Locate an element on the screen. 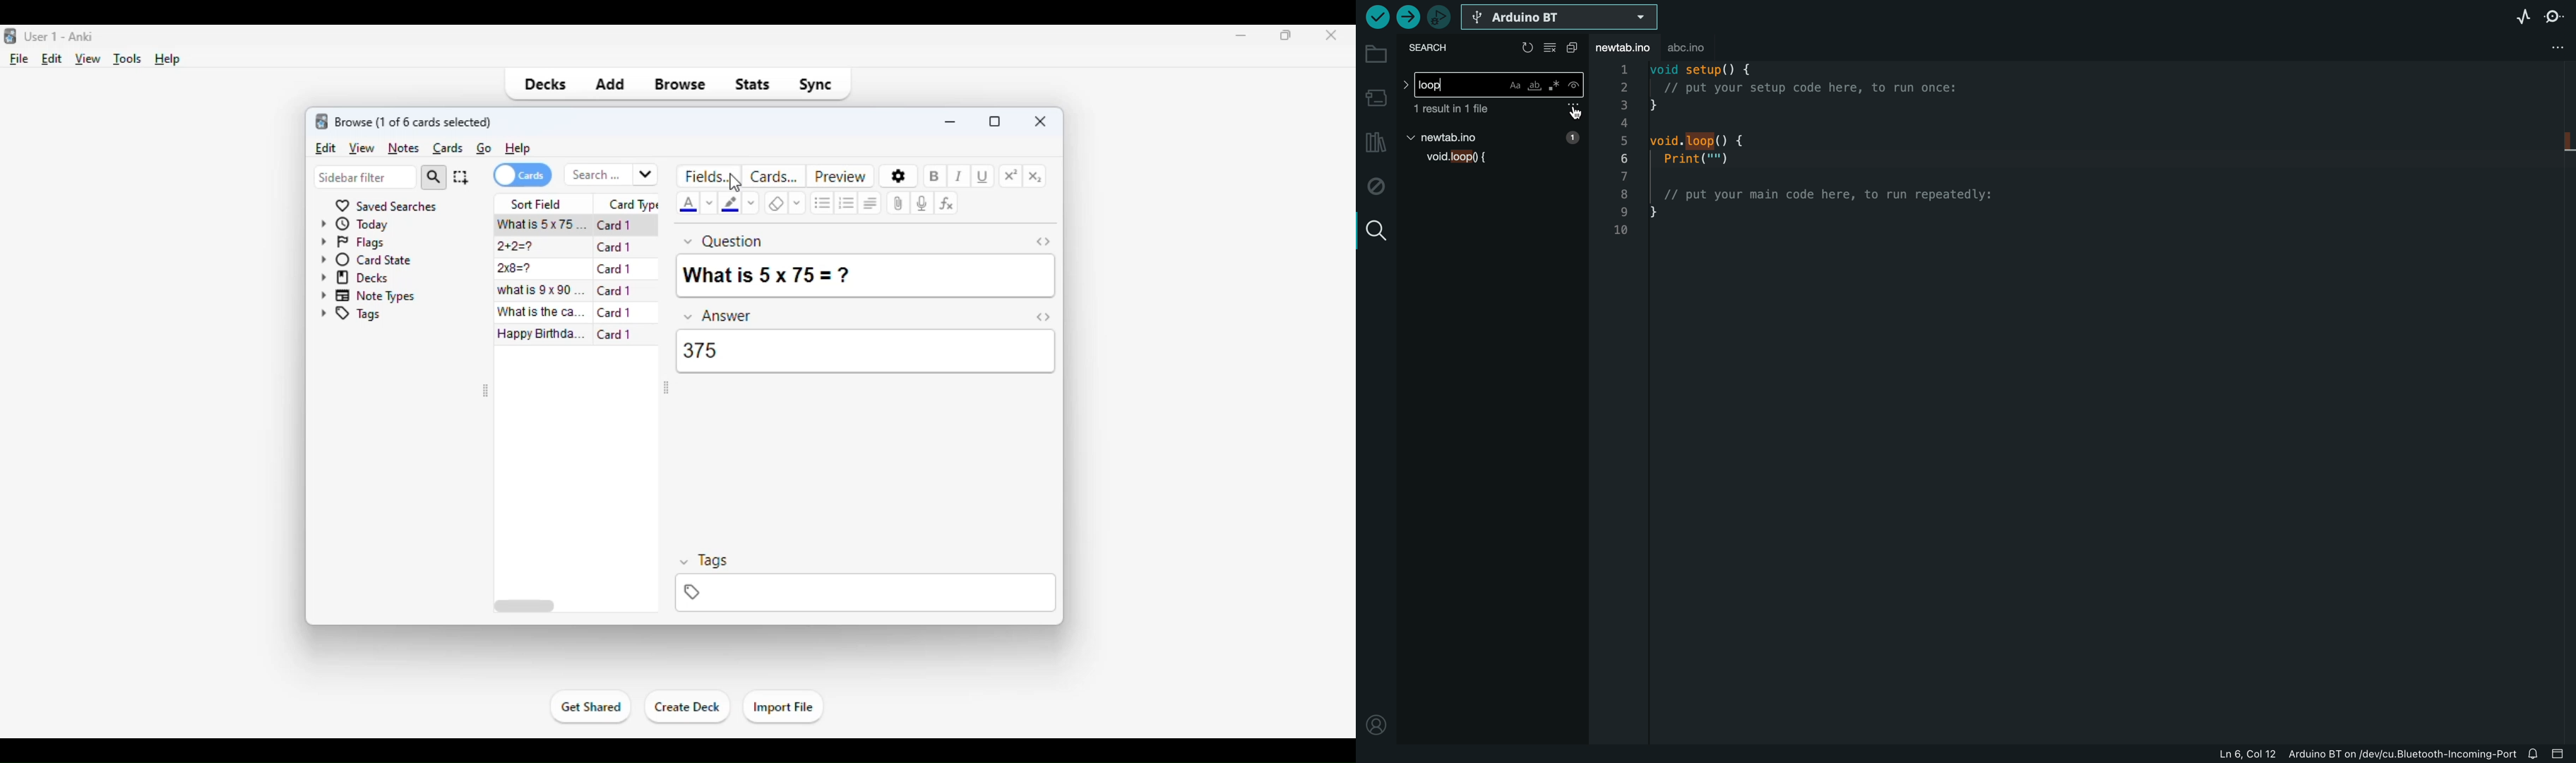 The image size is (2576, 784). cards is located at coordinates (448, 148).